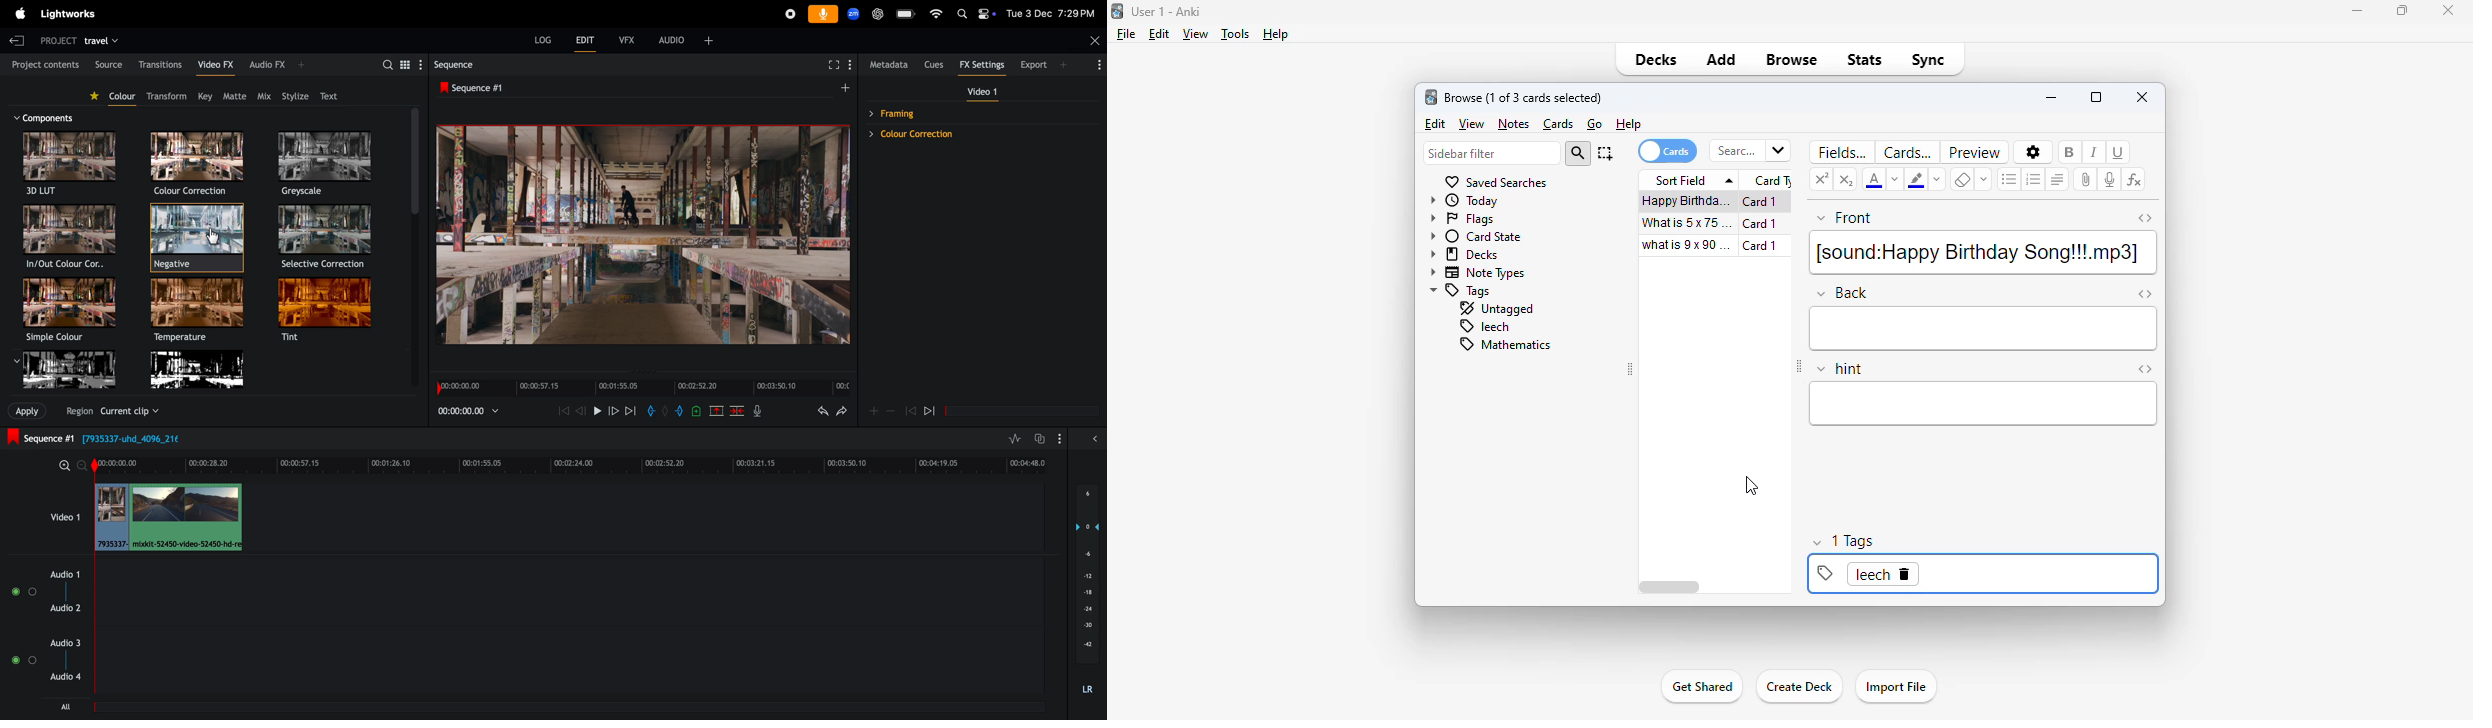  What do you see at coordinates (1928, 59) in the screenshot?
I see `sync` at bounding box center [1928, 59].